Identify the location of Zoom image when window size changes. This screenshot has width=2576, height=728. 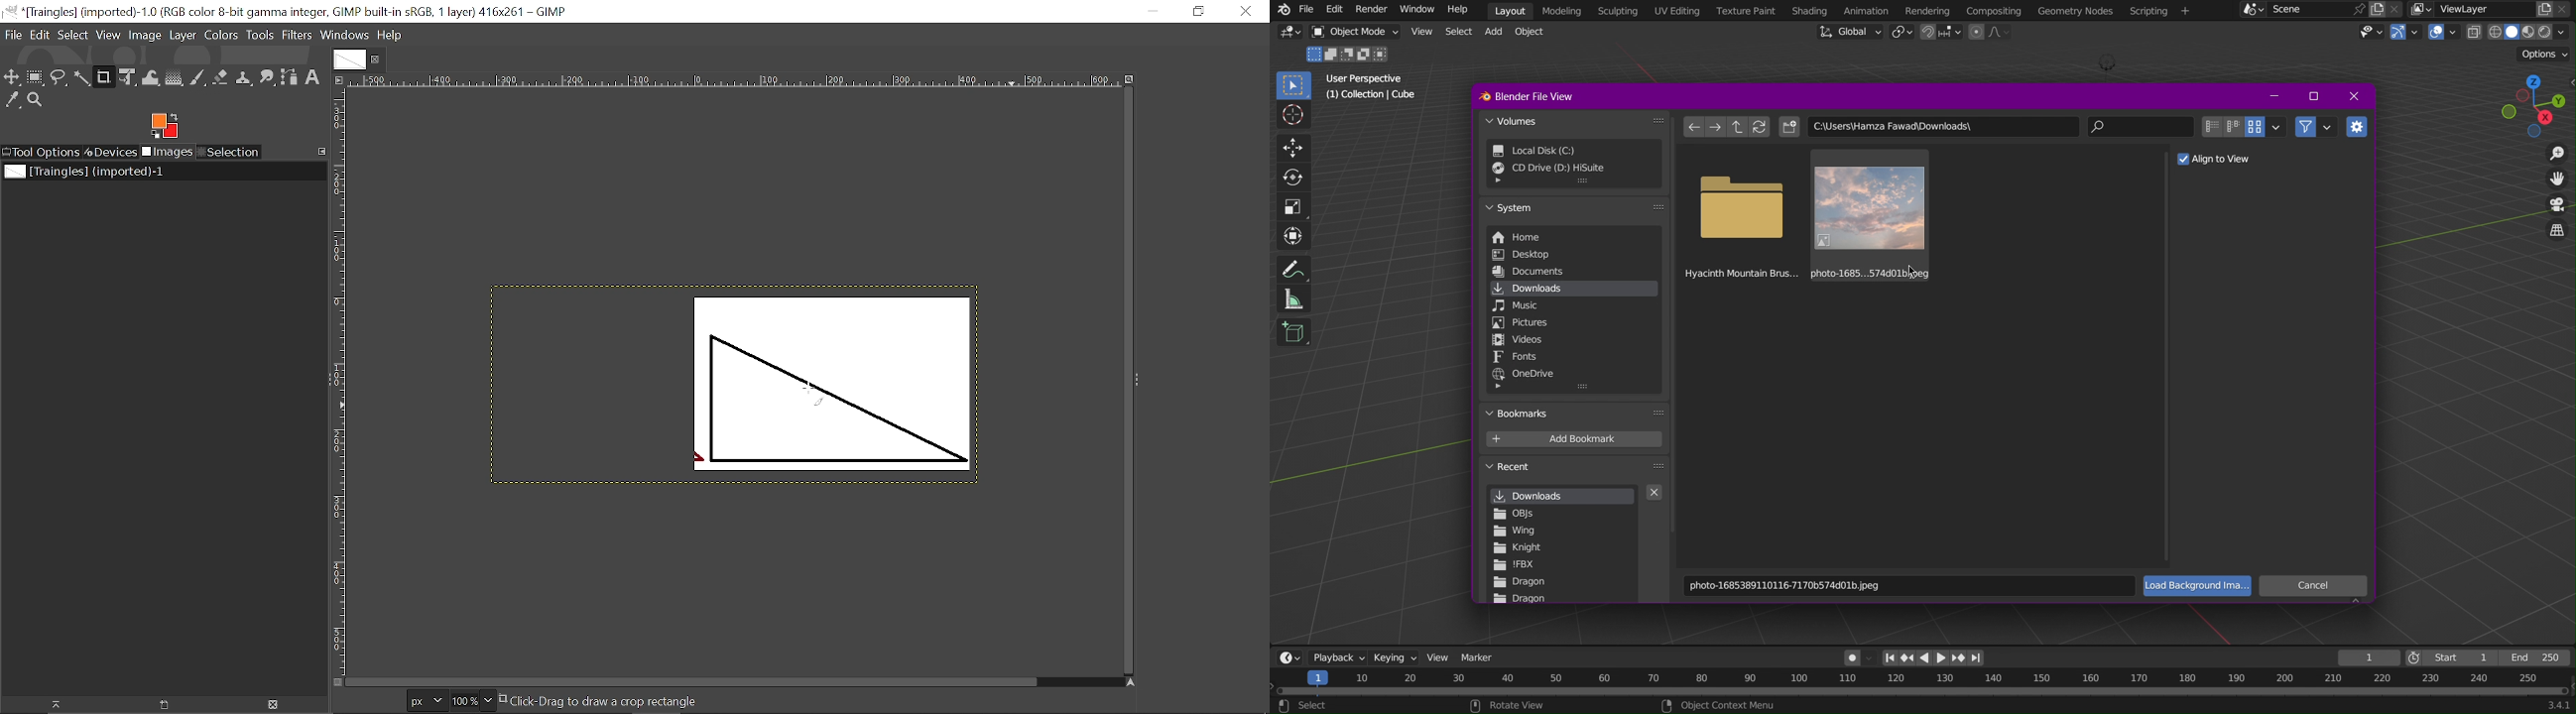
(1131, 76).